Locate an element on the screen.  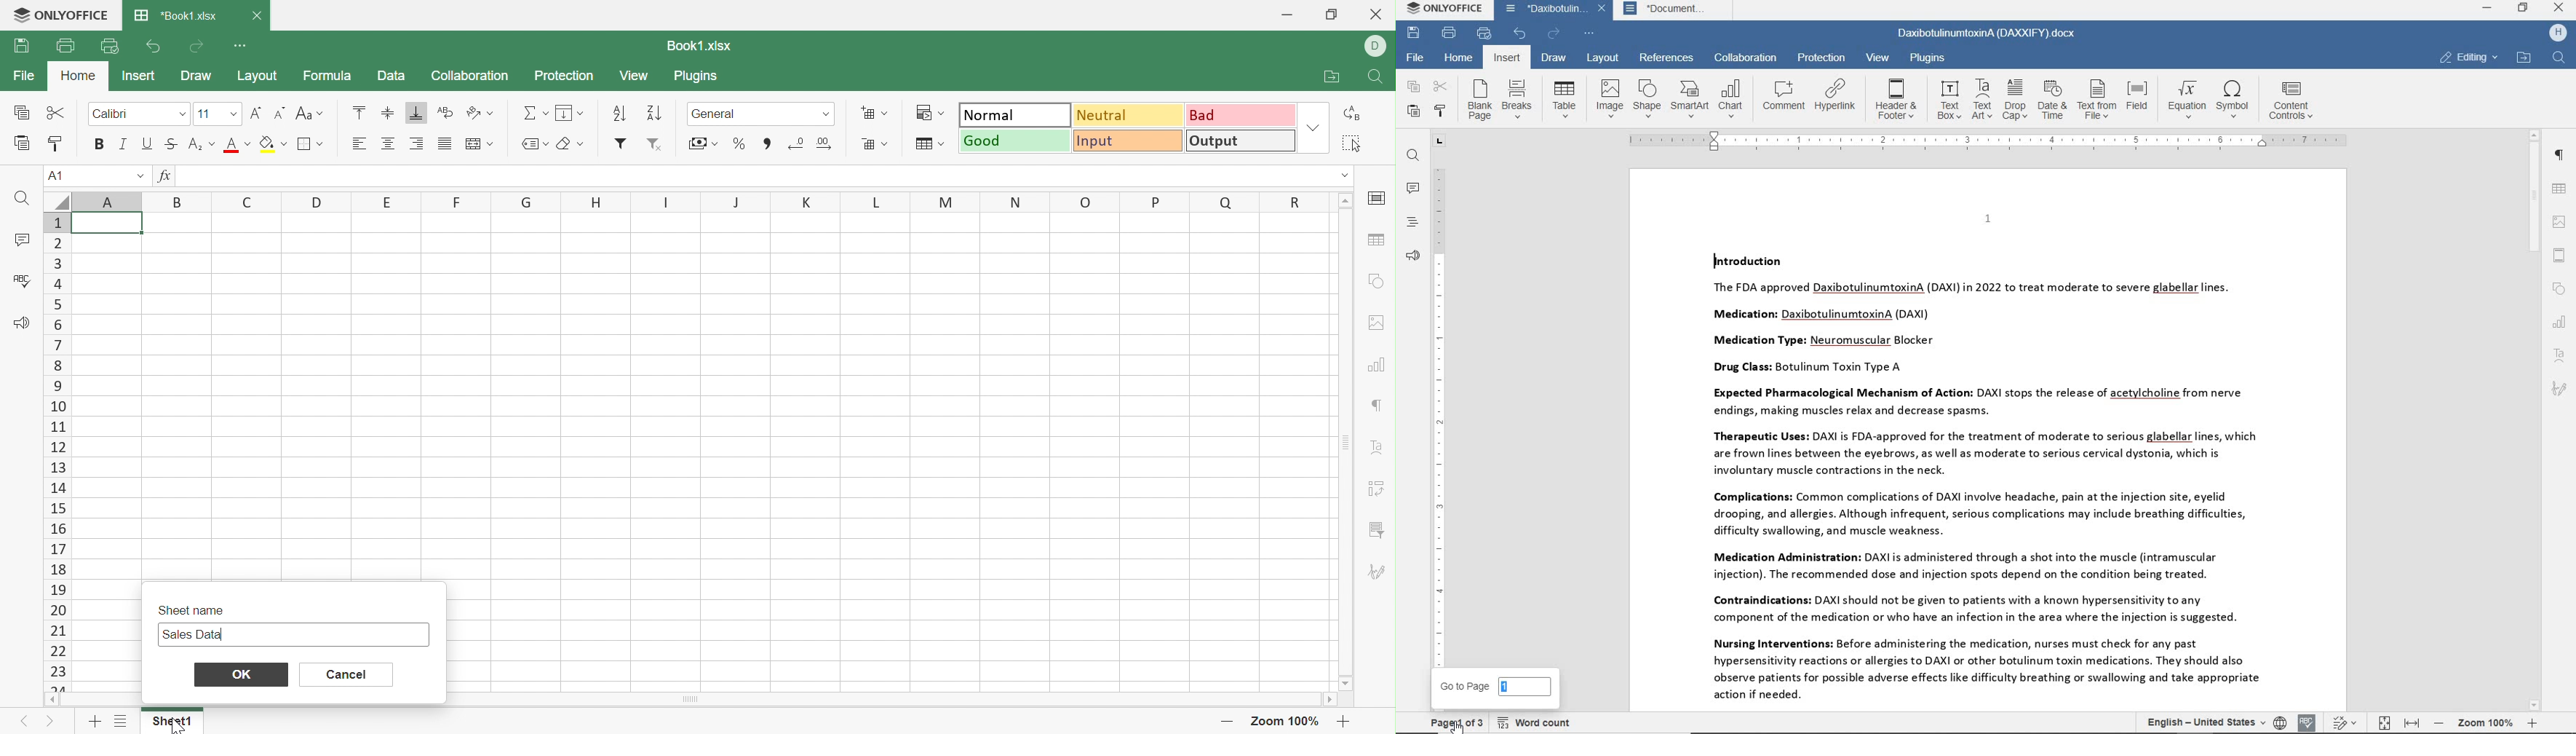
Customize Quick Access Toolbar is located at coordinates (241, 44).